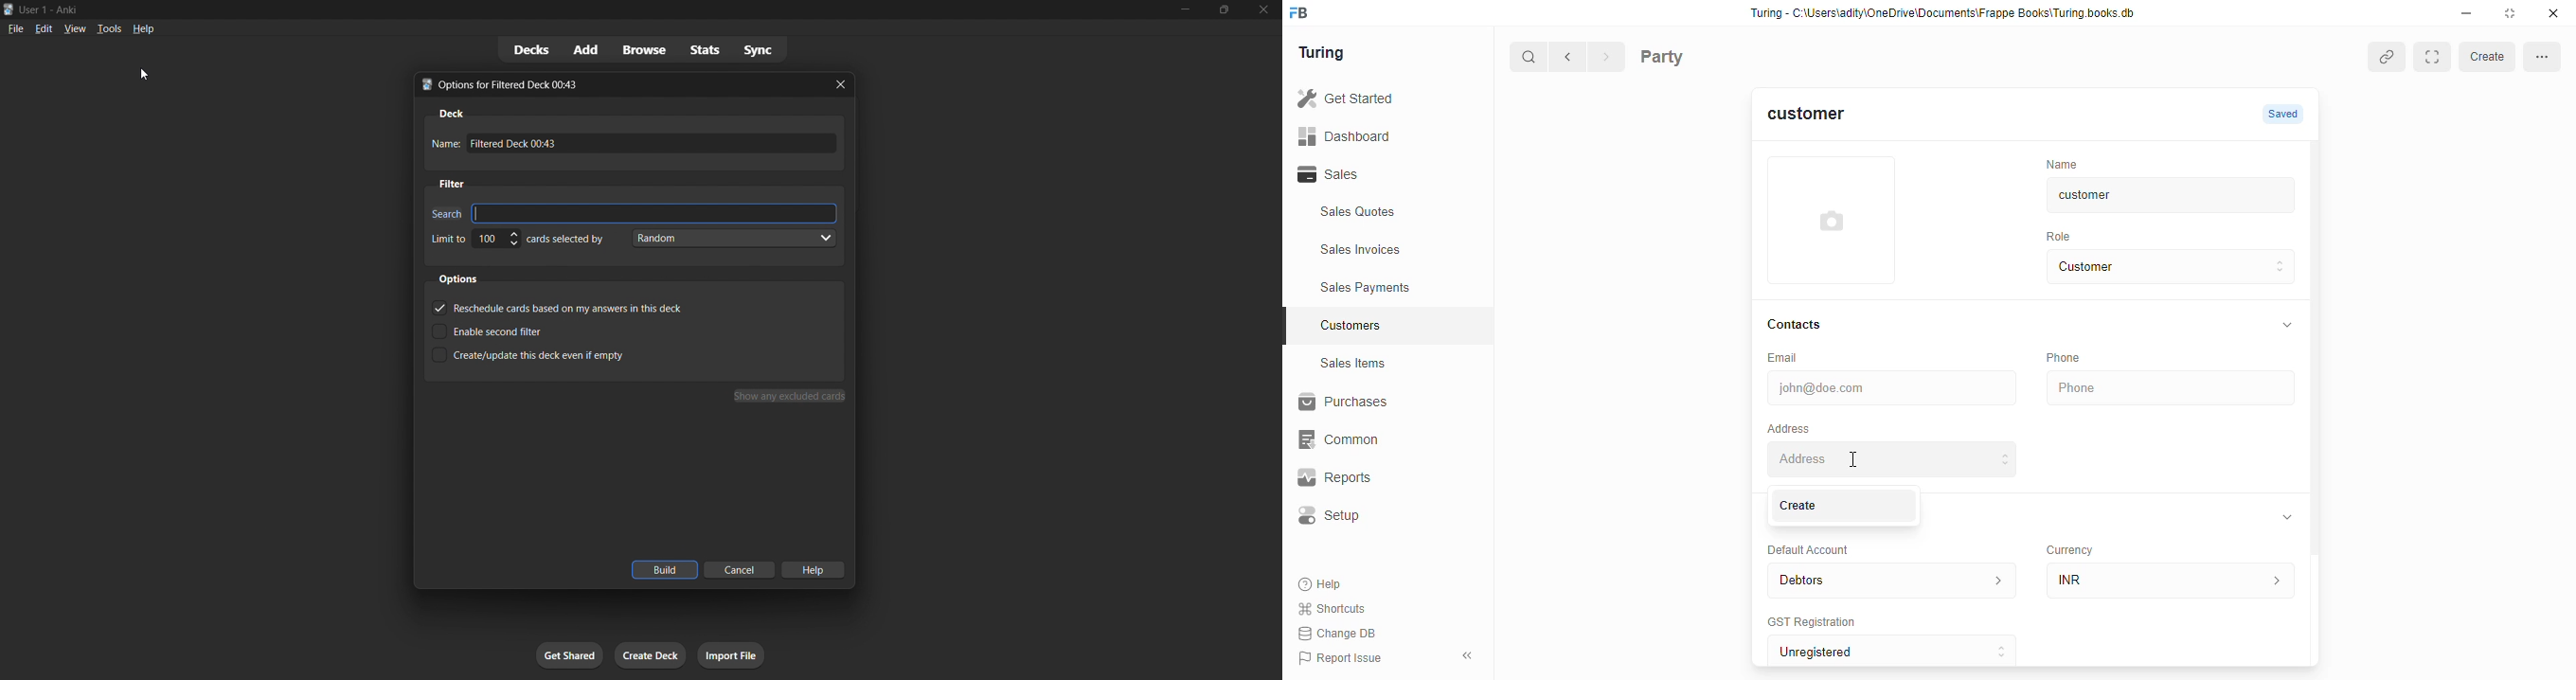 This screenshot has height=700, width=2576. Describe the element at coordinates (1322, 585) in the screenshot. I see `Help` at that location.